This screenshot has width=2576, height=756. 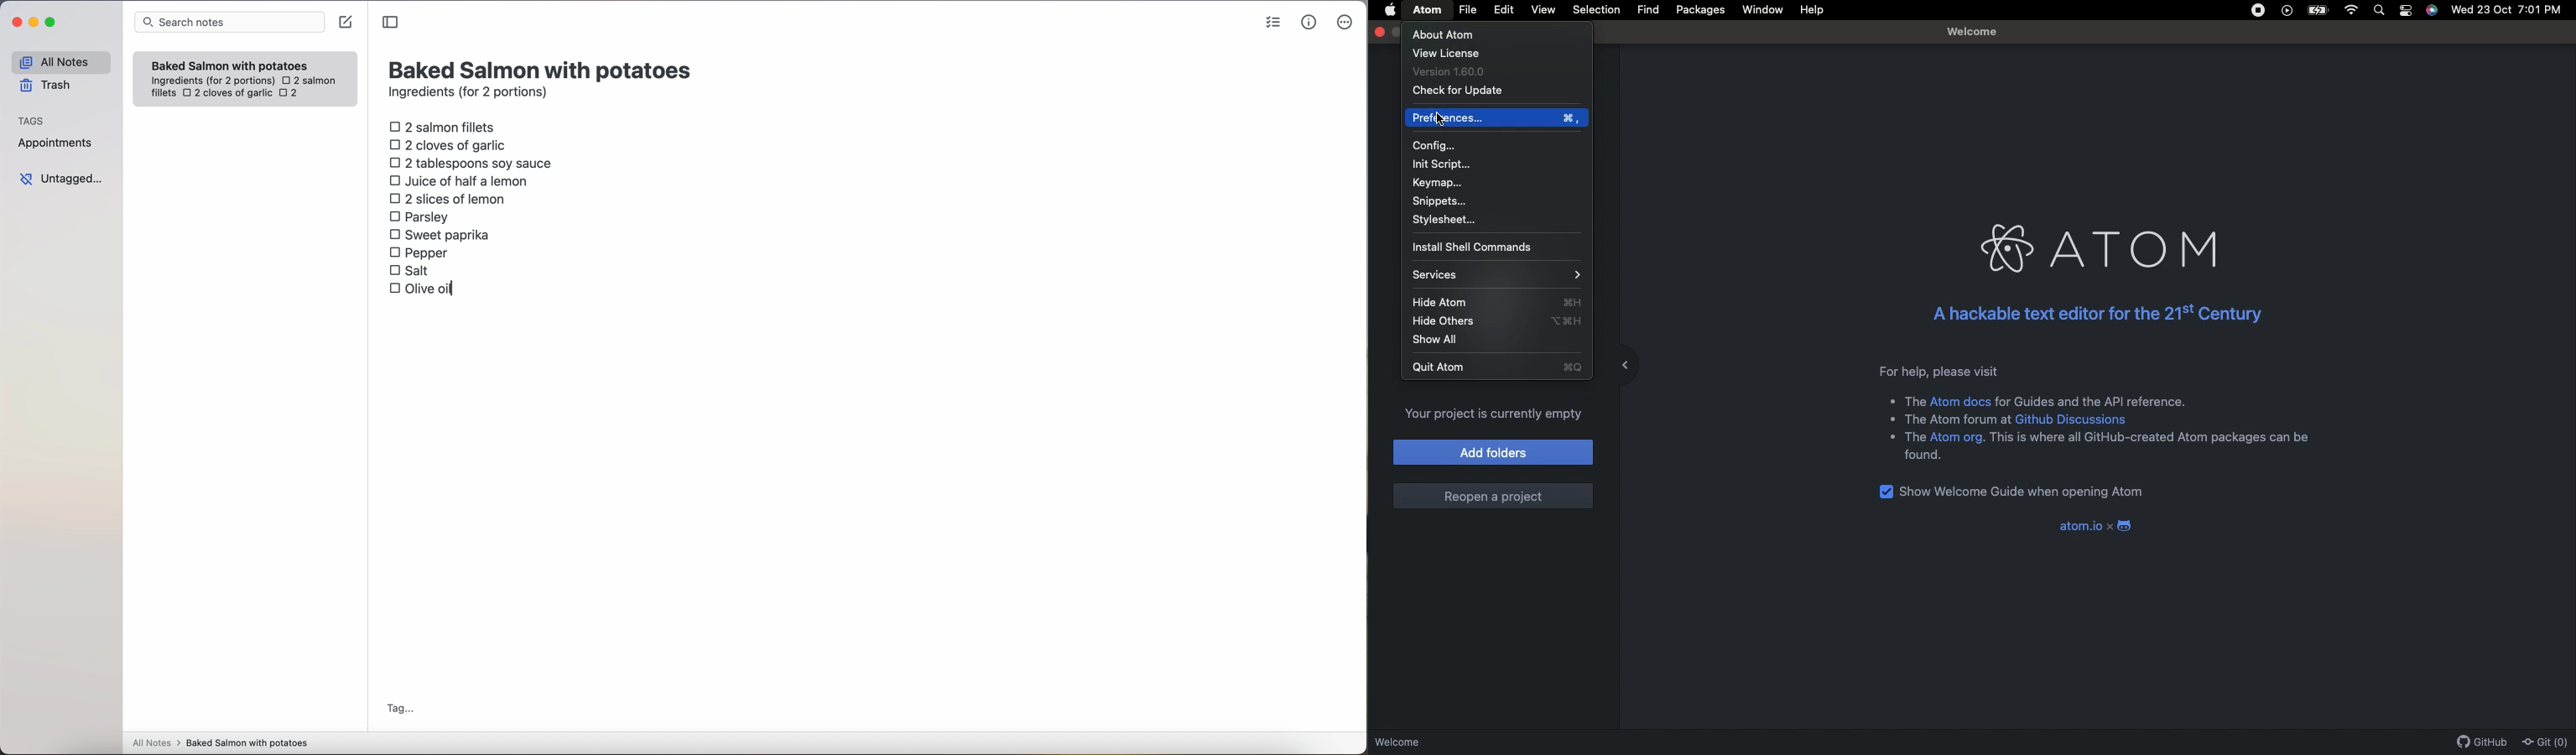 What do you see at coordinates (33, 23) in the screenshot?
I see `minimize Simplenote` at bounding box center [33, 23].